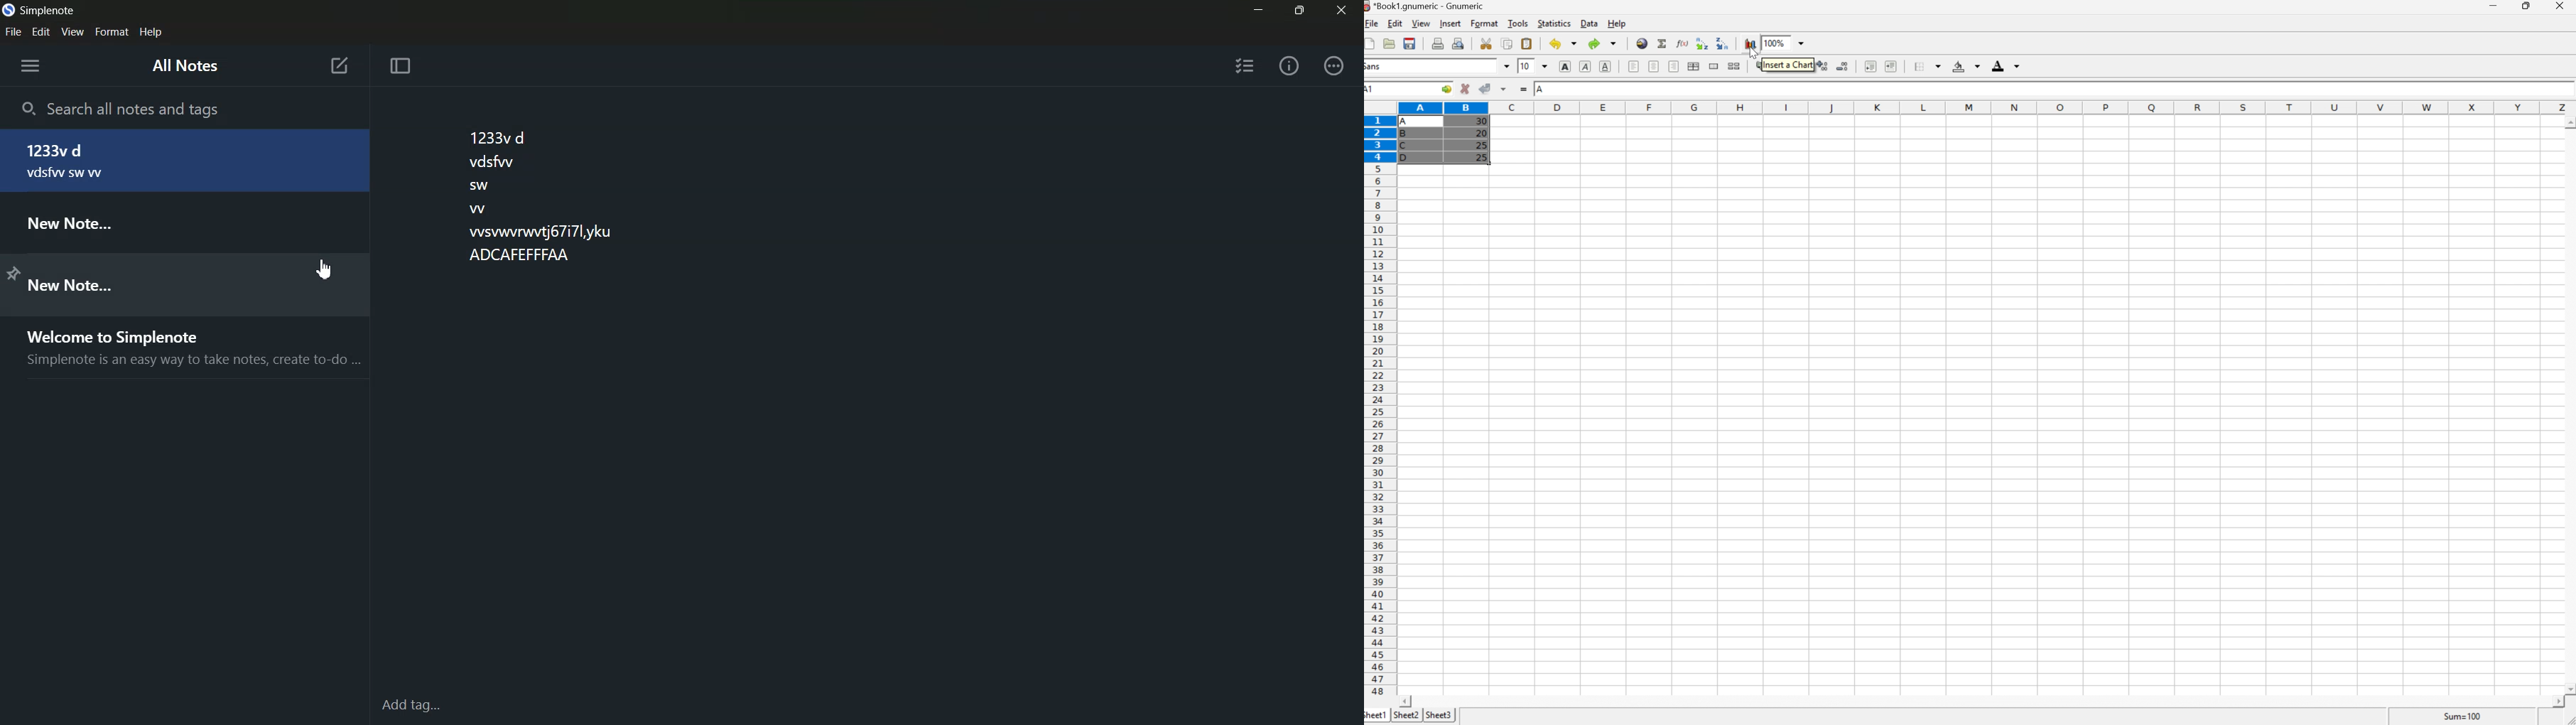 This screenshot has width=2576, height=728. Describe the element at coordinates (1504, 88) in the screenshot. I see `Accept changes in multiple cells` at that location.